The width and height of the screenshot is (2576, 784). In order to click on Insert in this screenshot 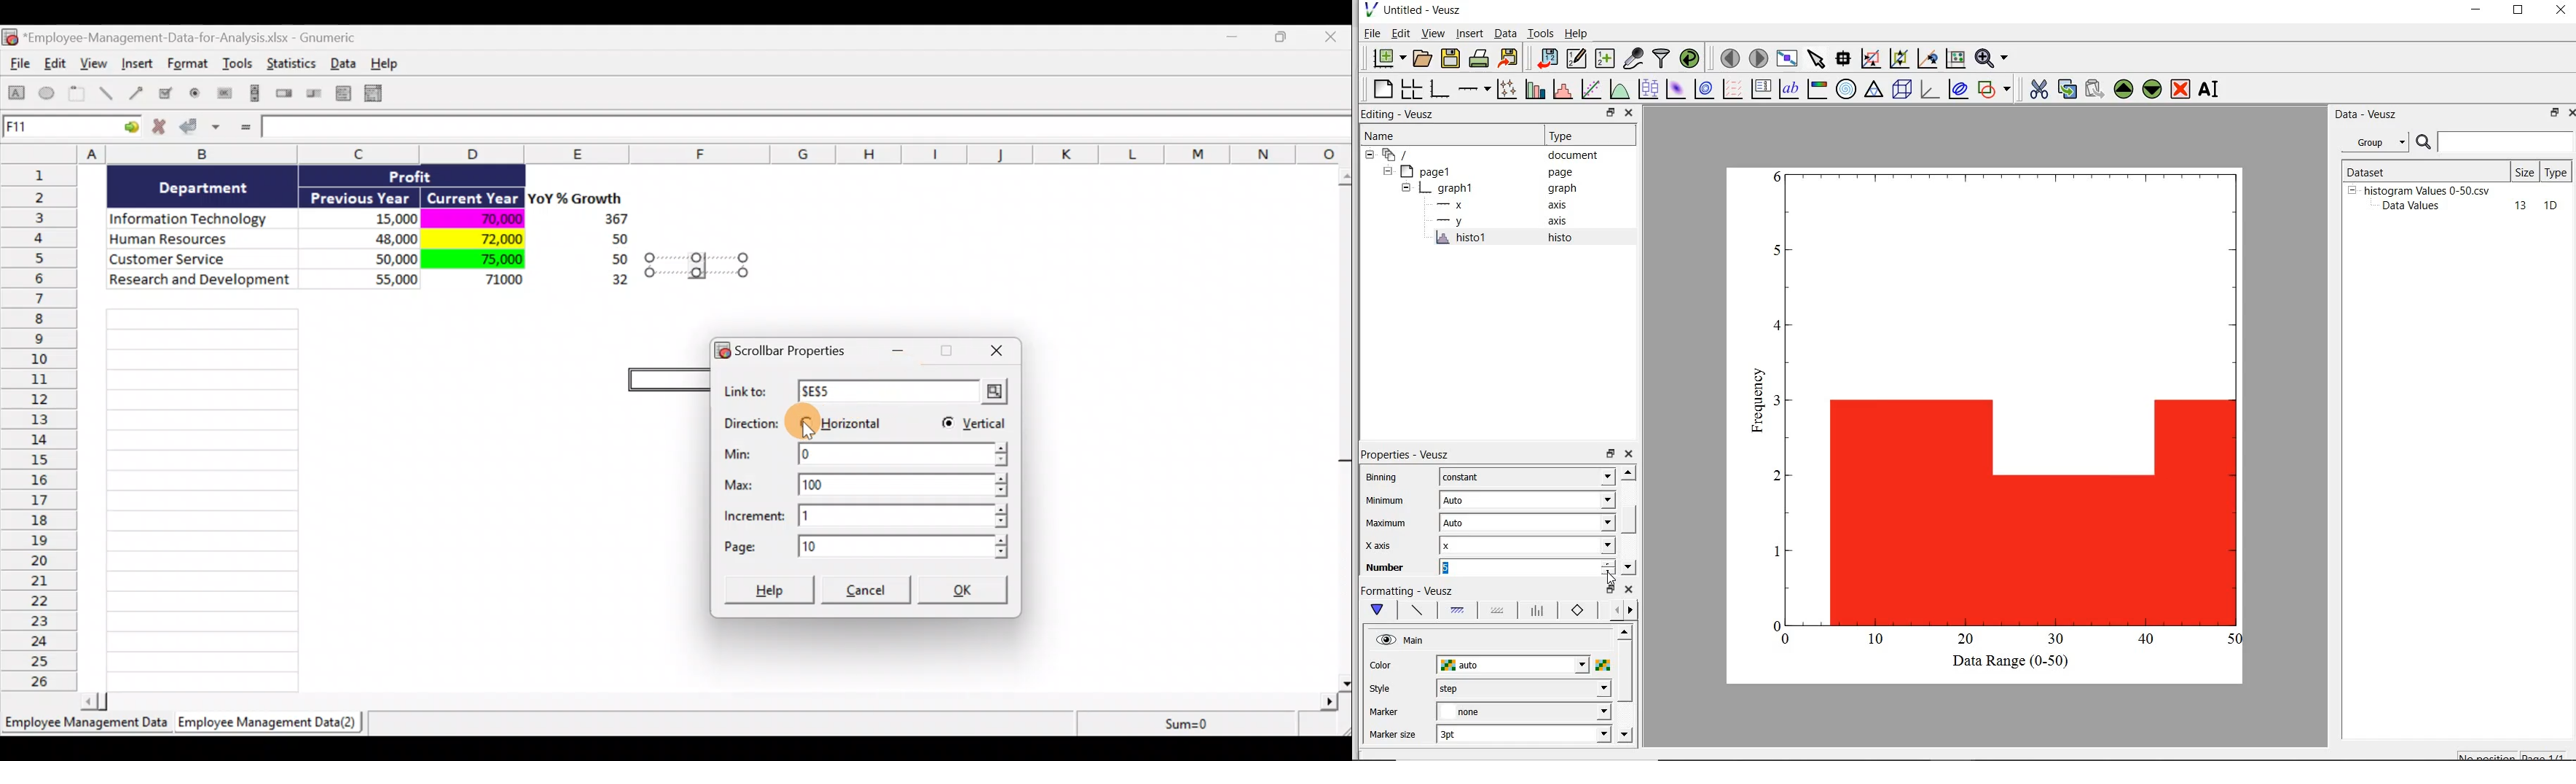, I will do `click(137, 66)`.